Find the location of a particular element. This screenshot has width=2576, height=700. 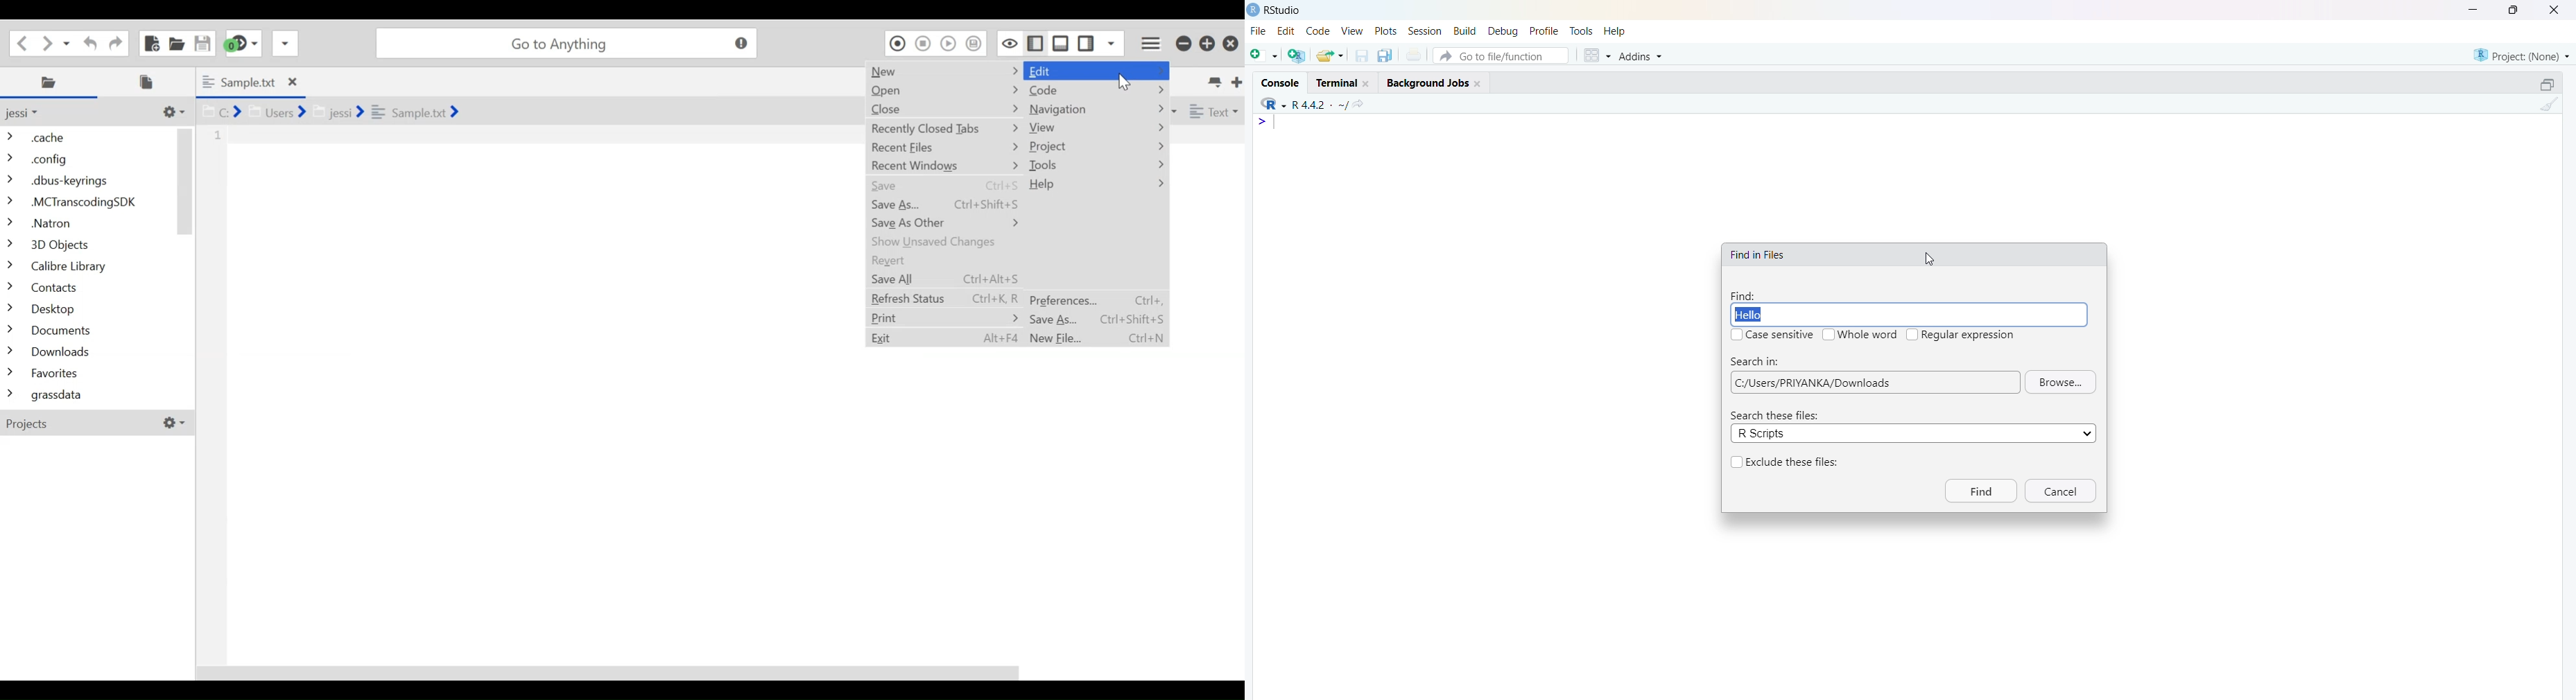

minimise is located at coordinates (2475, 8).